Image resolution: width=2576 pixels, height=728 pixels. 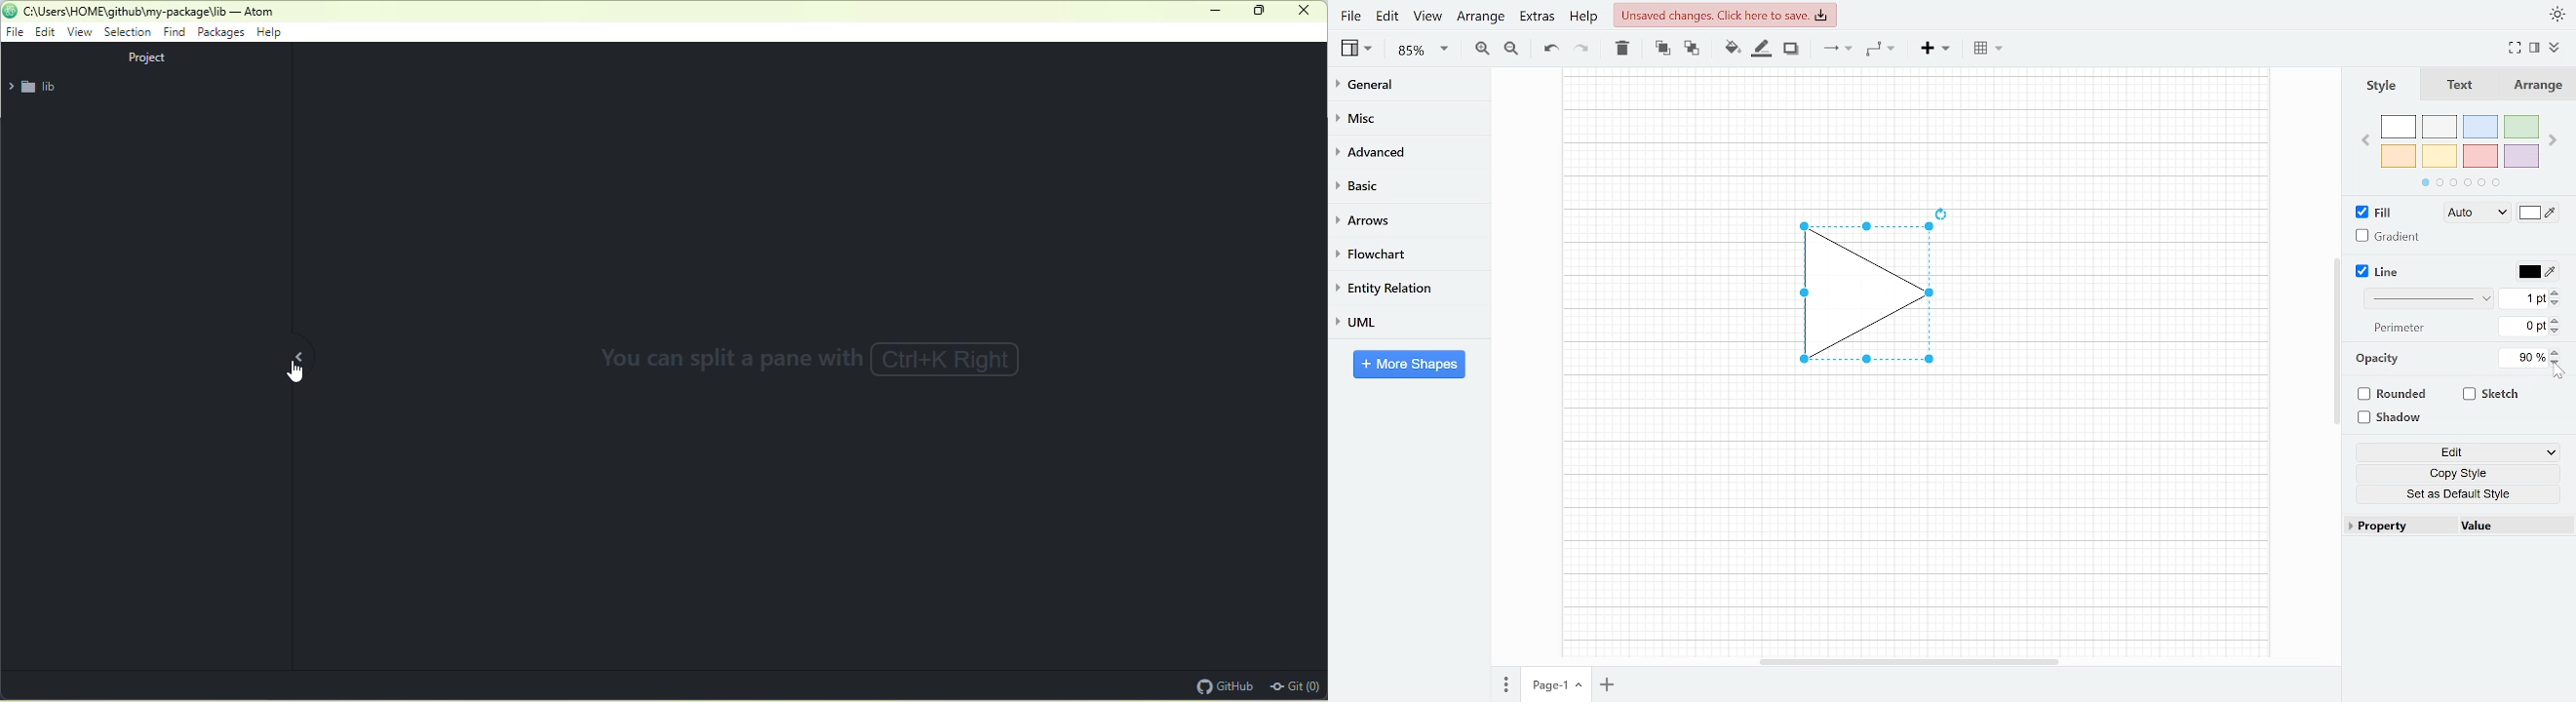 What do you see at coordinates (2557, 321) in the screenshot?
I see `Increase perimeter` at bounding box center [2557, 321].